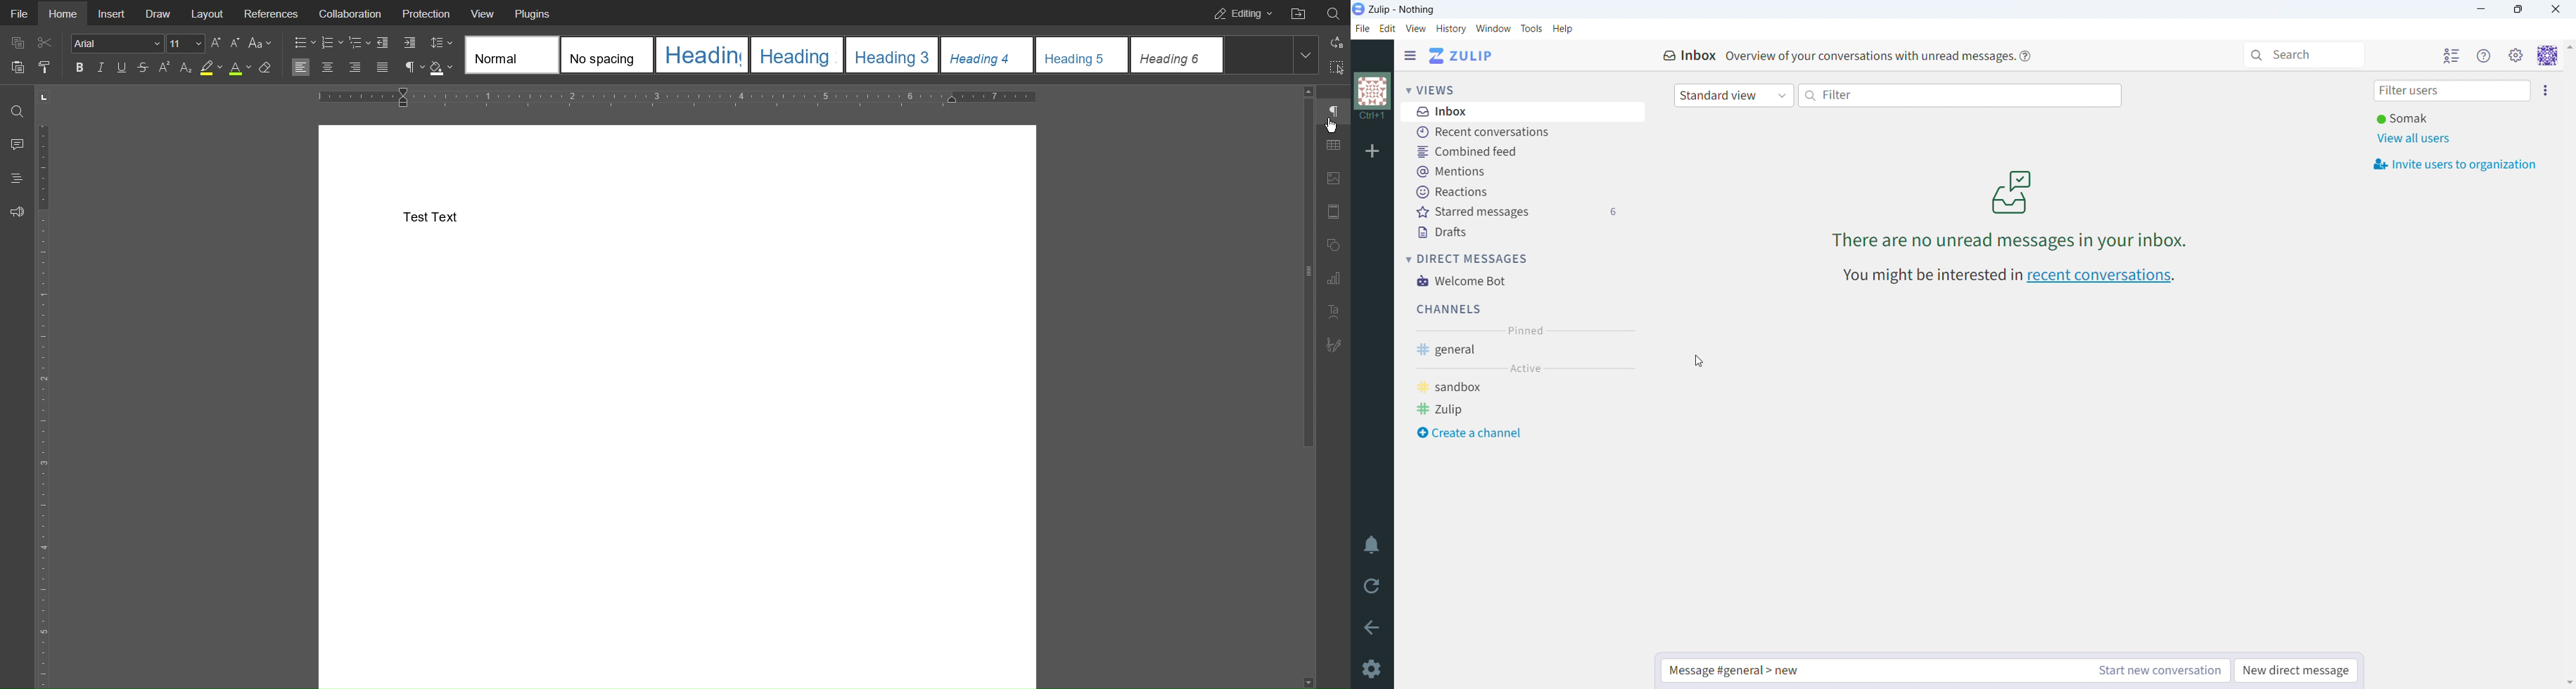  I want to click on Horizontal Ruler, so click(674, 98).